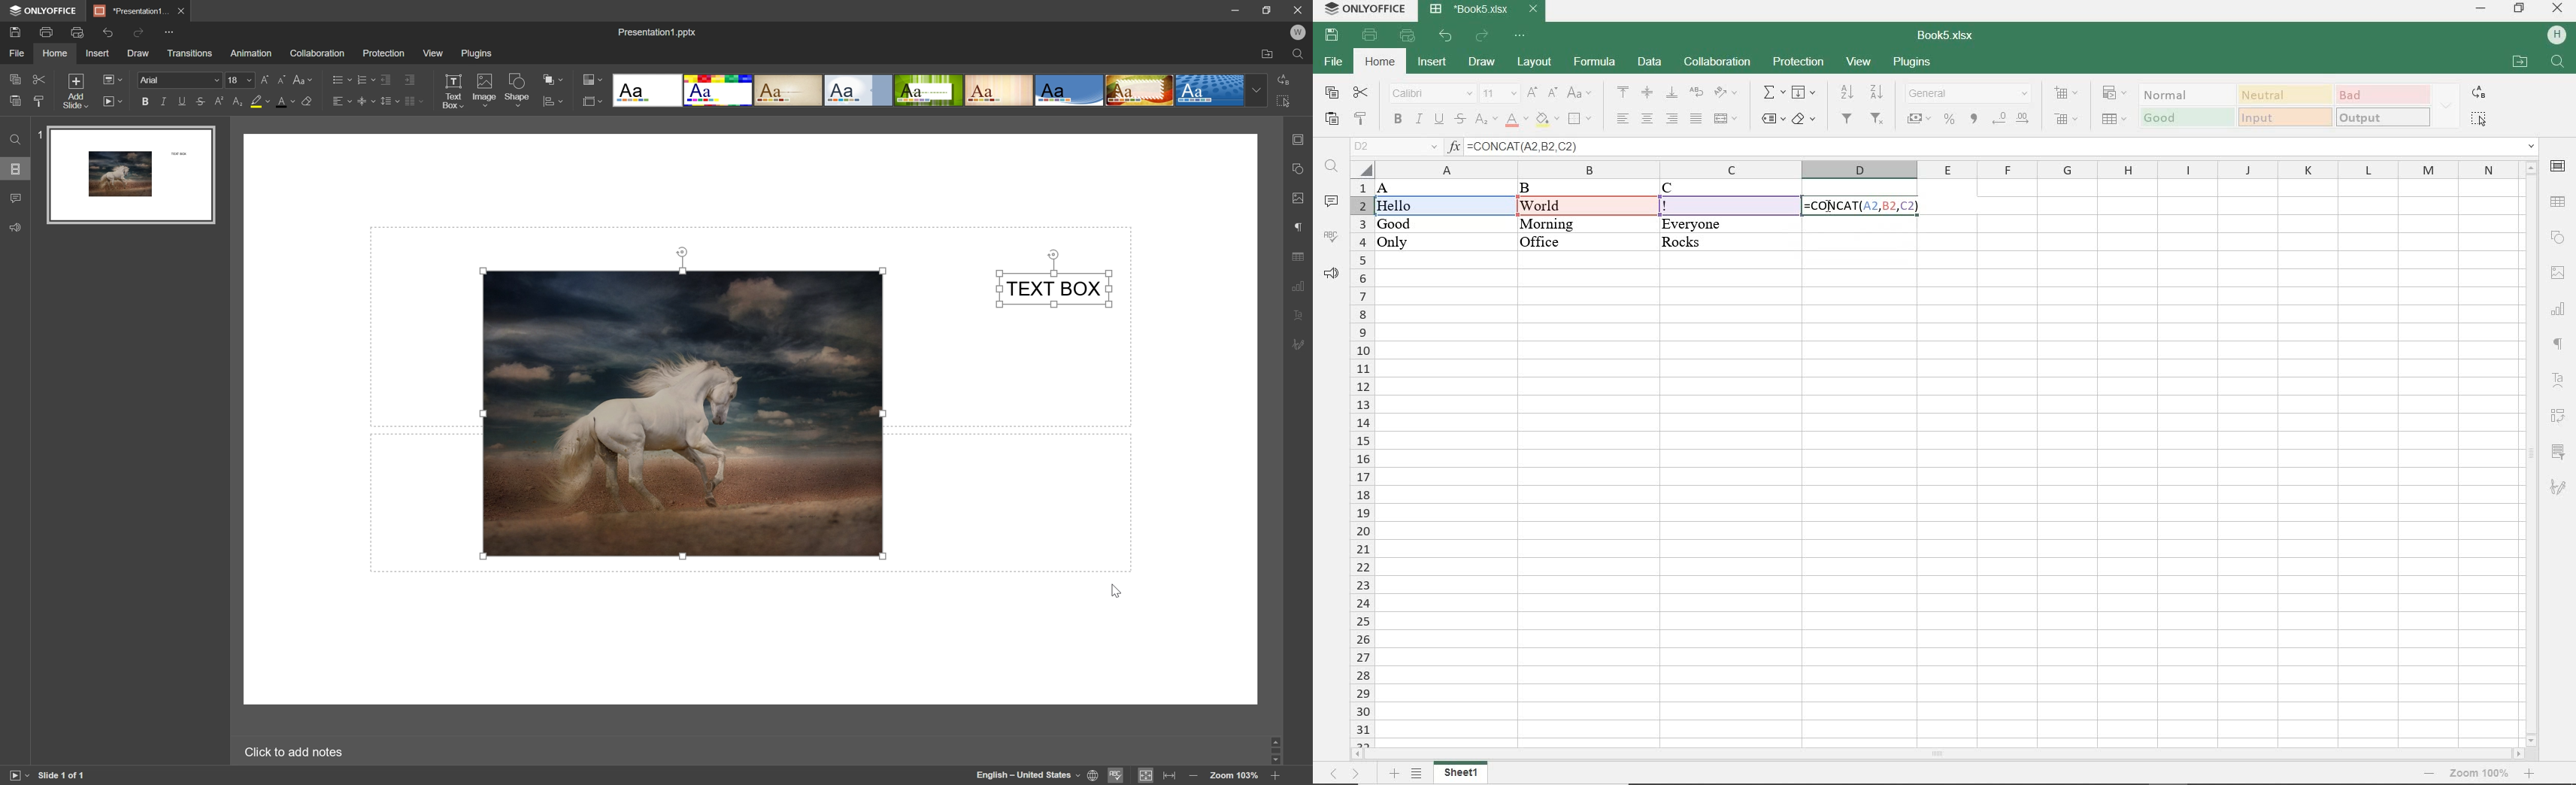  I want to click on Basic, so click(719, 90).